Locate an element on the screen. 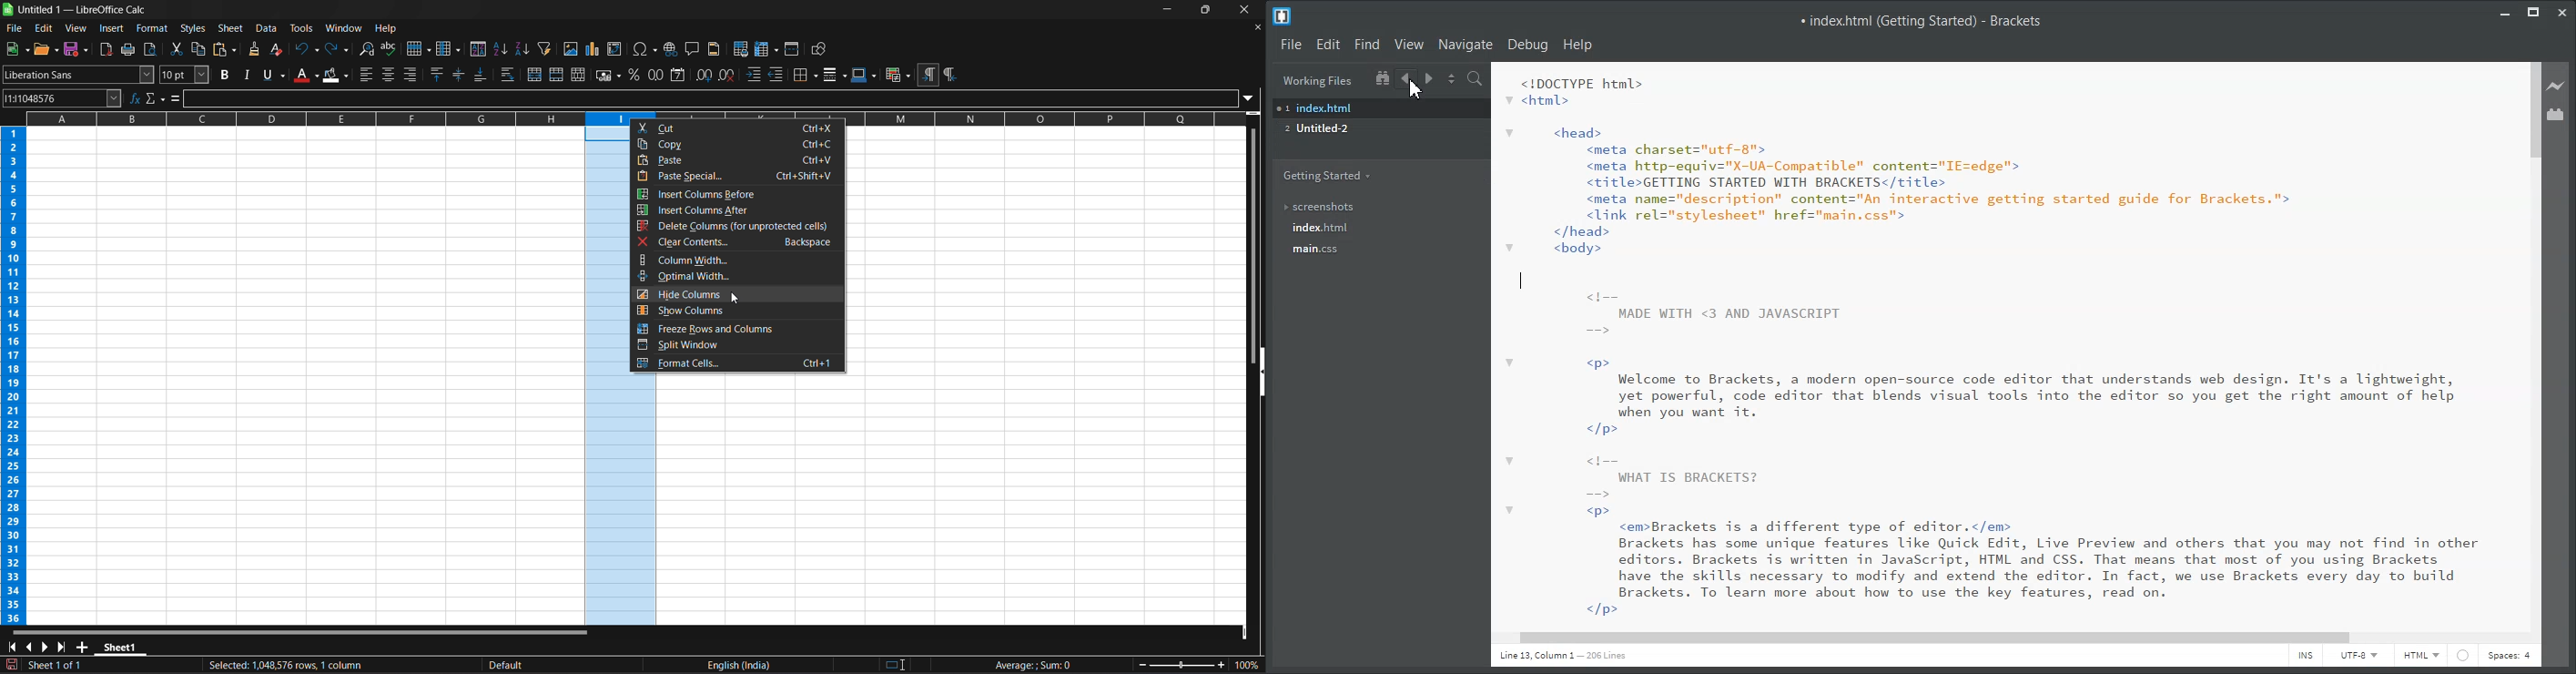 The height and width of the screenshot is (700, 2576). select function is located at coordinates (156, 98).